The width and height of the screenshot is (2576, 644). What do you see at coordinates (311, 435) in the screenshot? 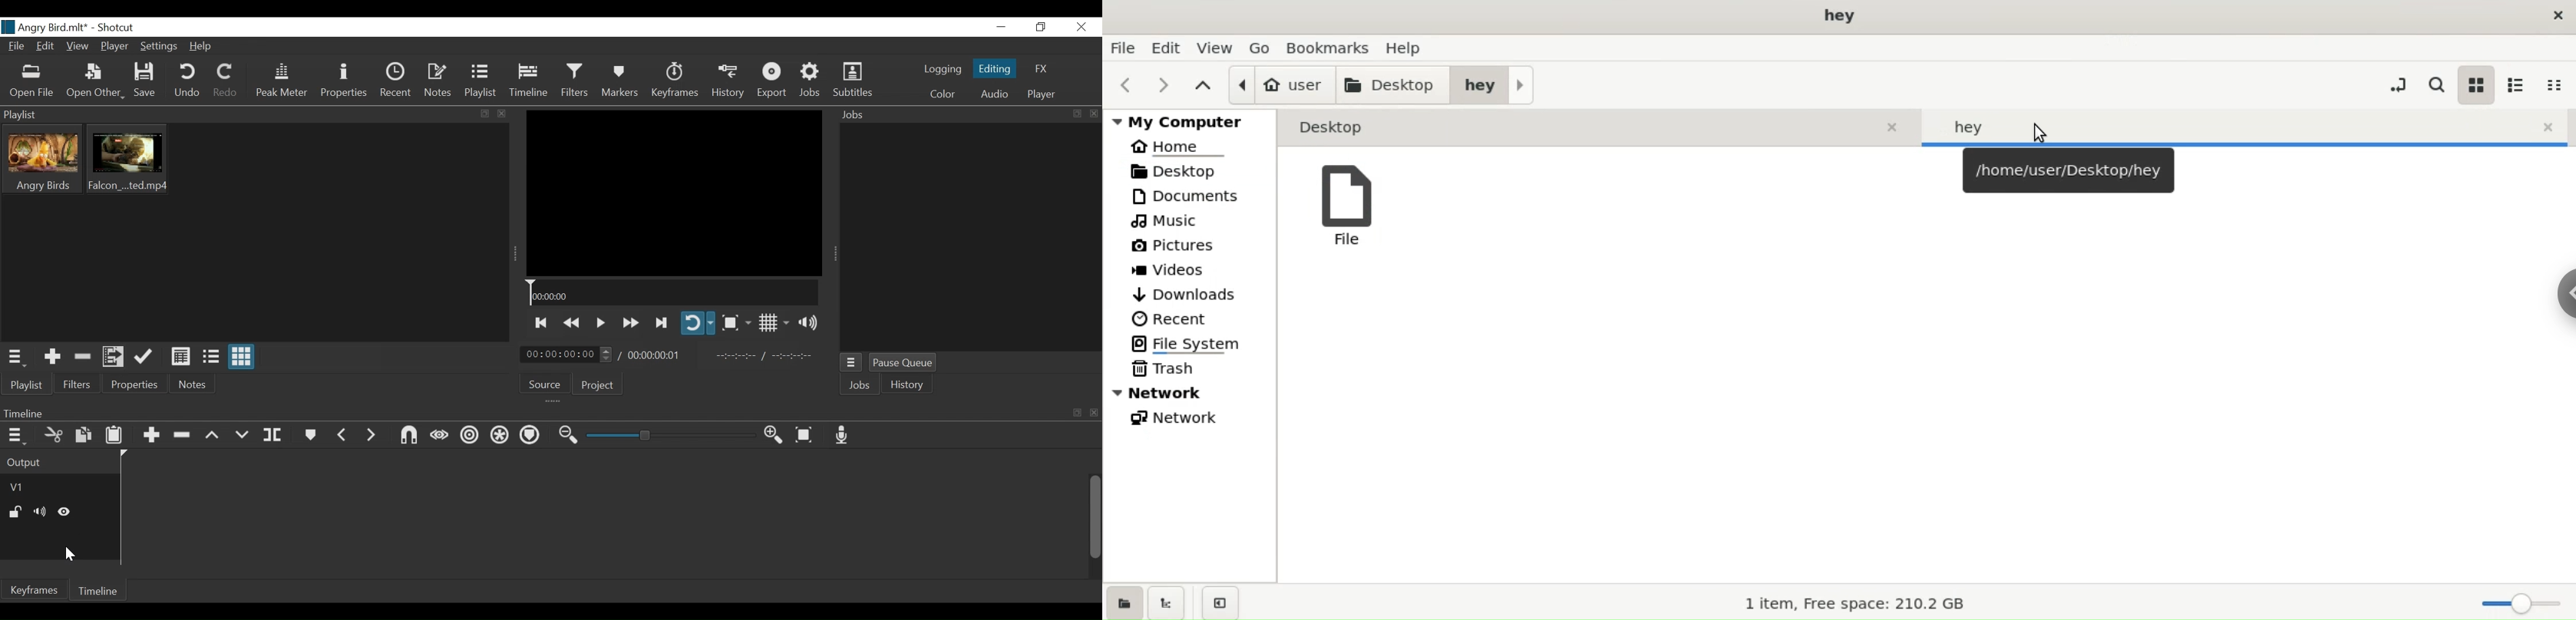
I see `Markers` at bounding box center [311, 435].